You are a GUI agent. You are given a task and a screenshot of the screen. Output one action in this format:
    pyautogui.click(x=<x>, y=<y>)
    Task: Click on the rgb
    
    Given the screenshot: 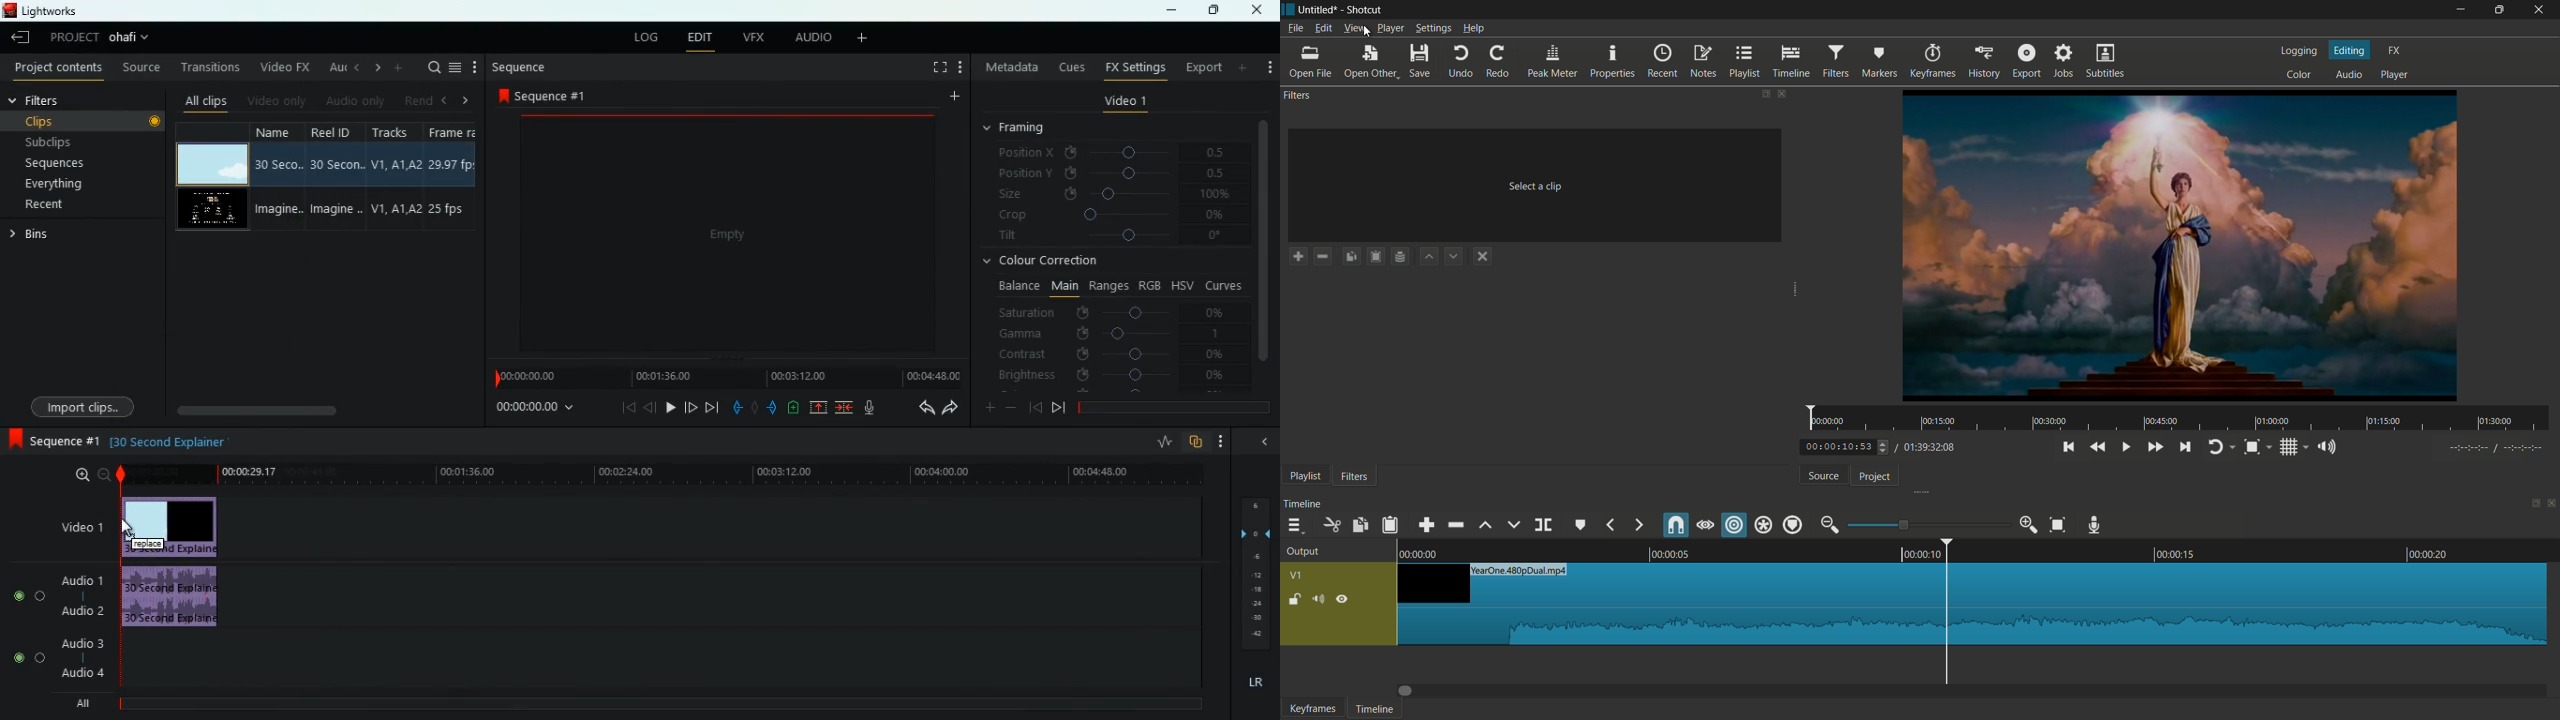 What is the action you would take?
    pyautogui.click(x=1151, y=284)
    